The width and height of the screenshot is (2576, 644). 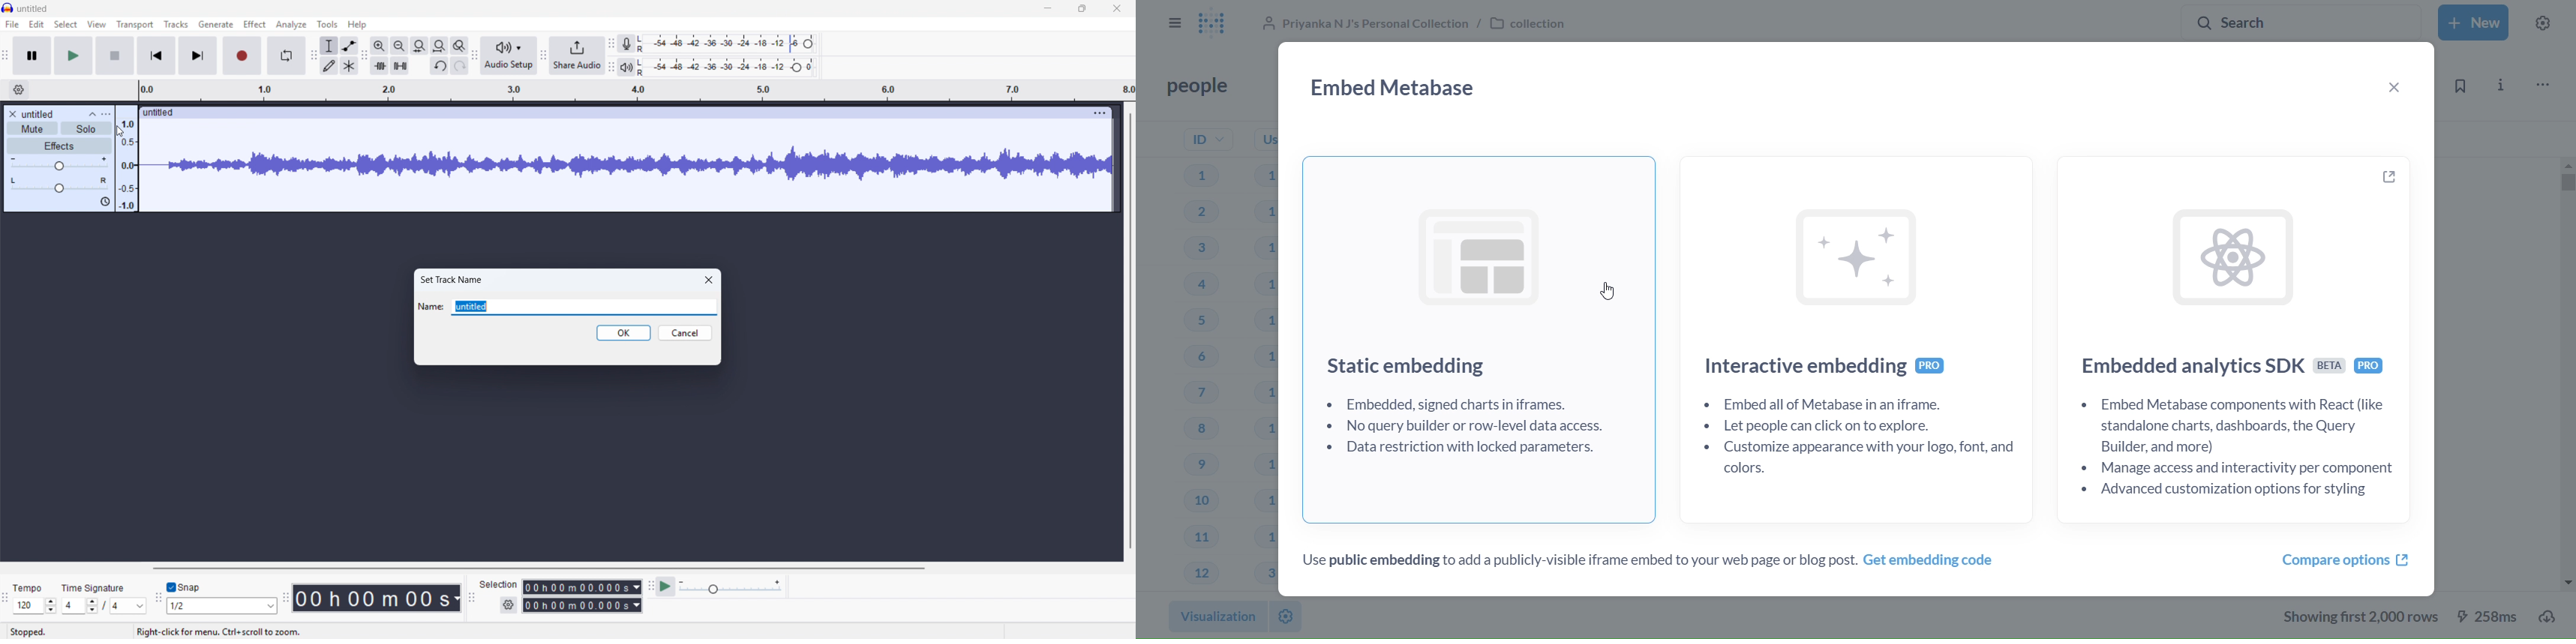 I want to click on file , so click(x=12, y=25).